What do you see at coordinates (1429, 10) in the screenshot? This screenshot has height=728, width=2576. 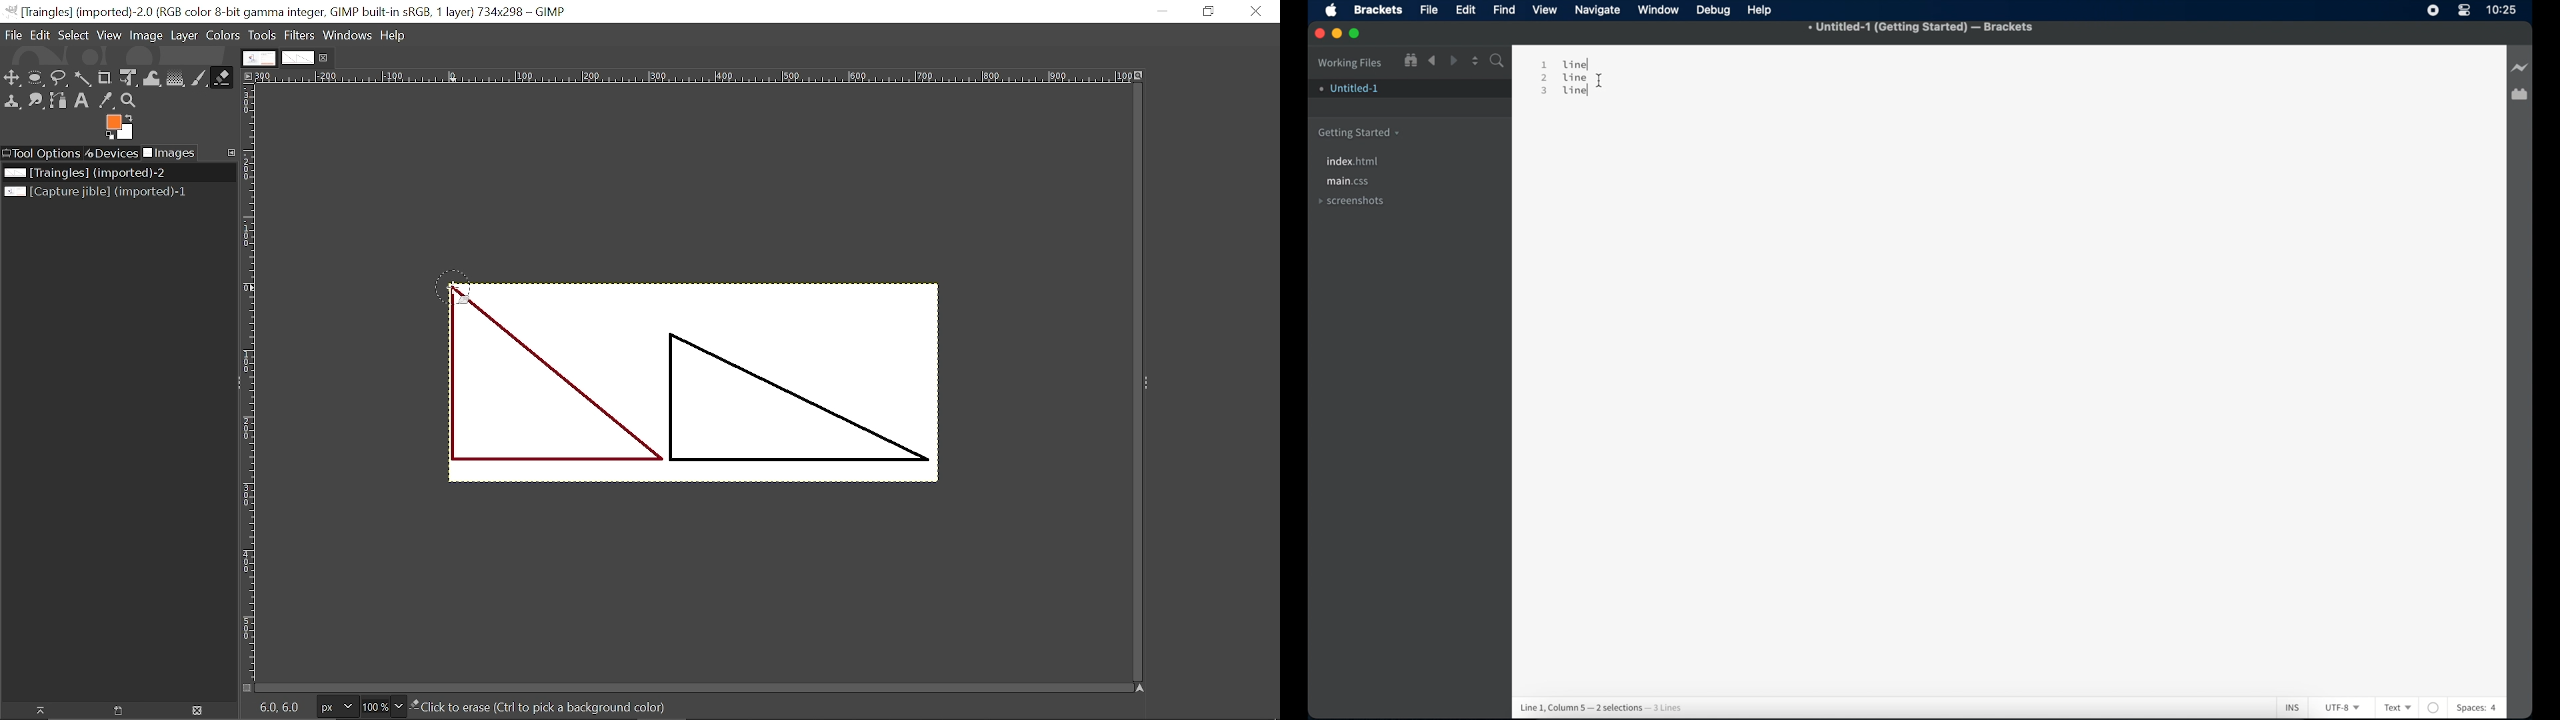 I see `file` at bounding box center [1429, 10].